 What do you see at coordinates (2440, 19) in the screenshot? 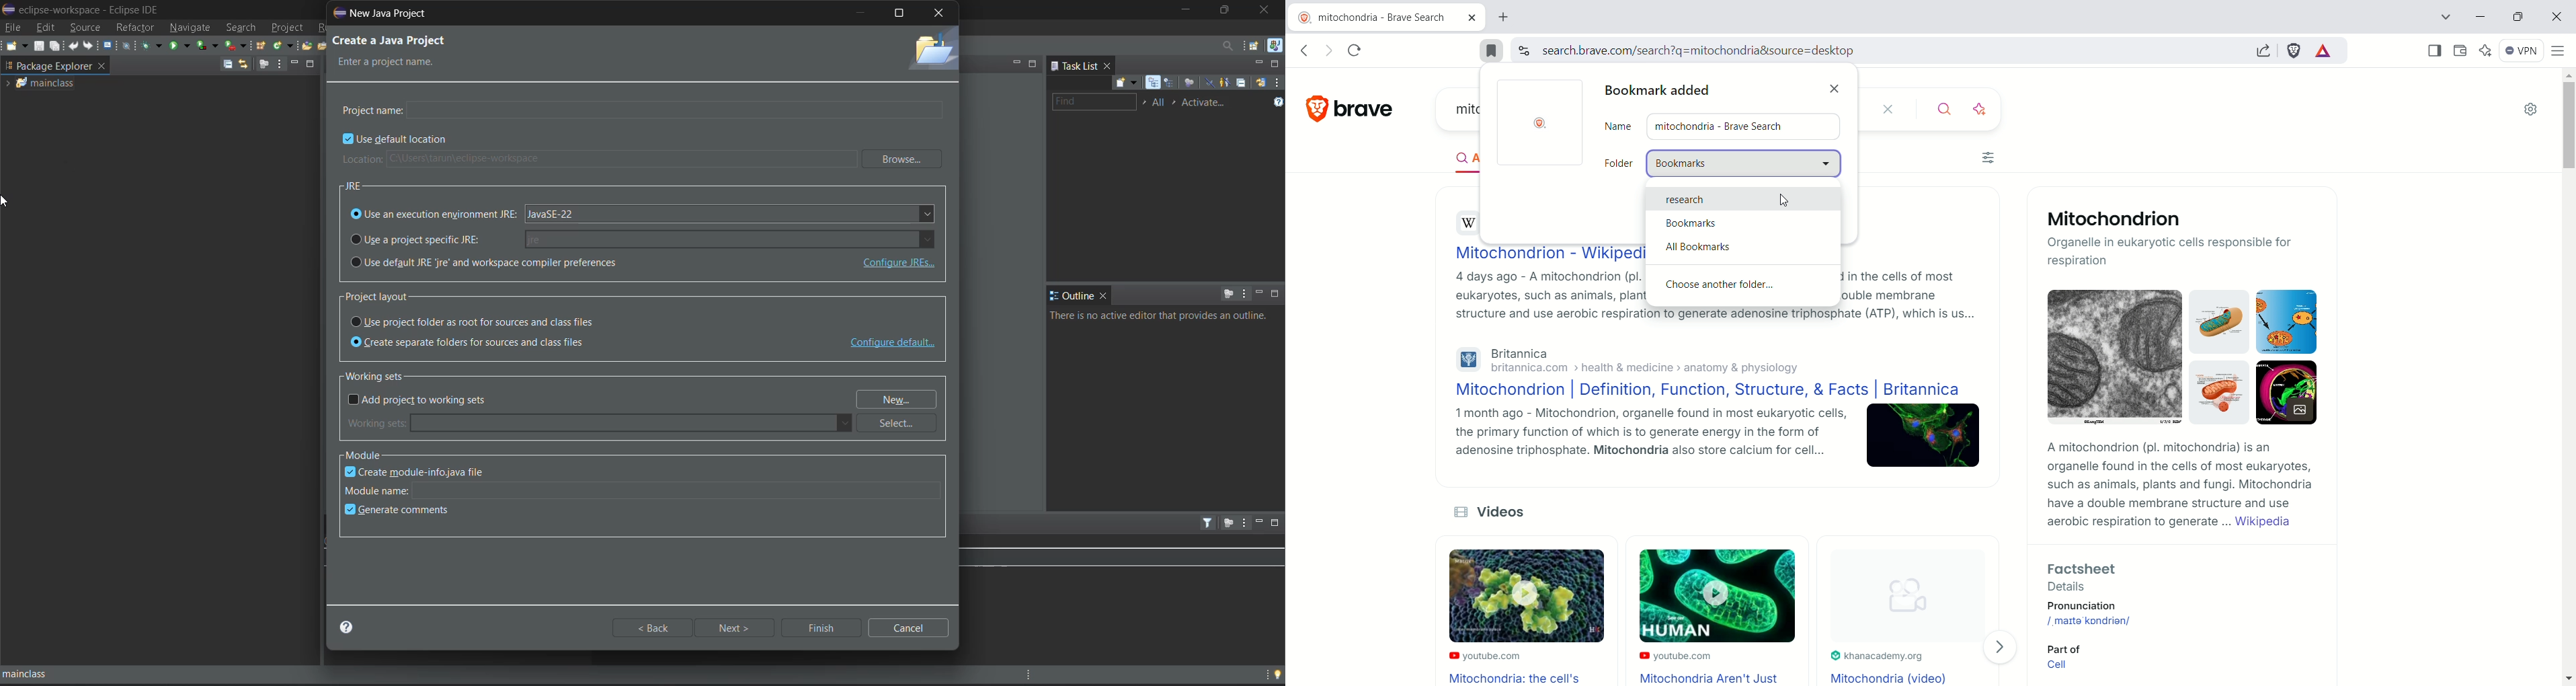
I see `search tab` at bounding box center [2440, 19].